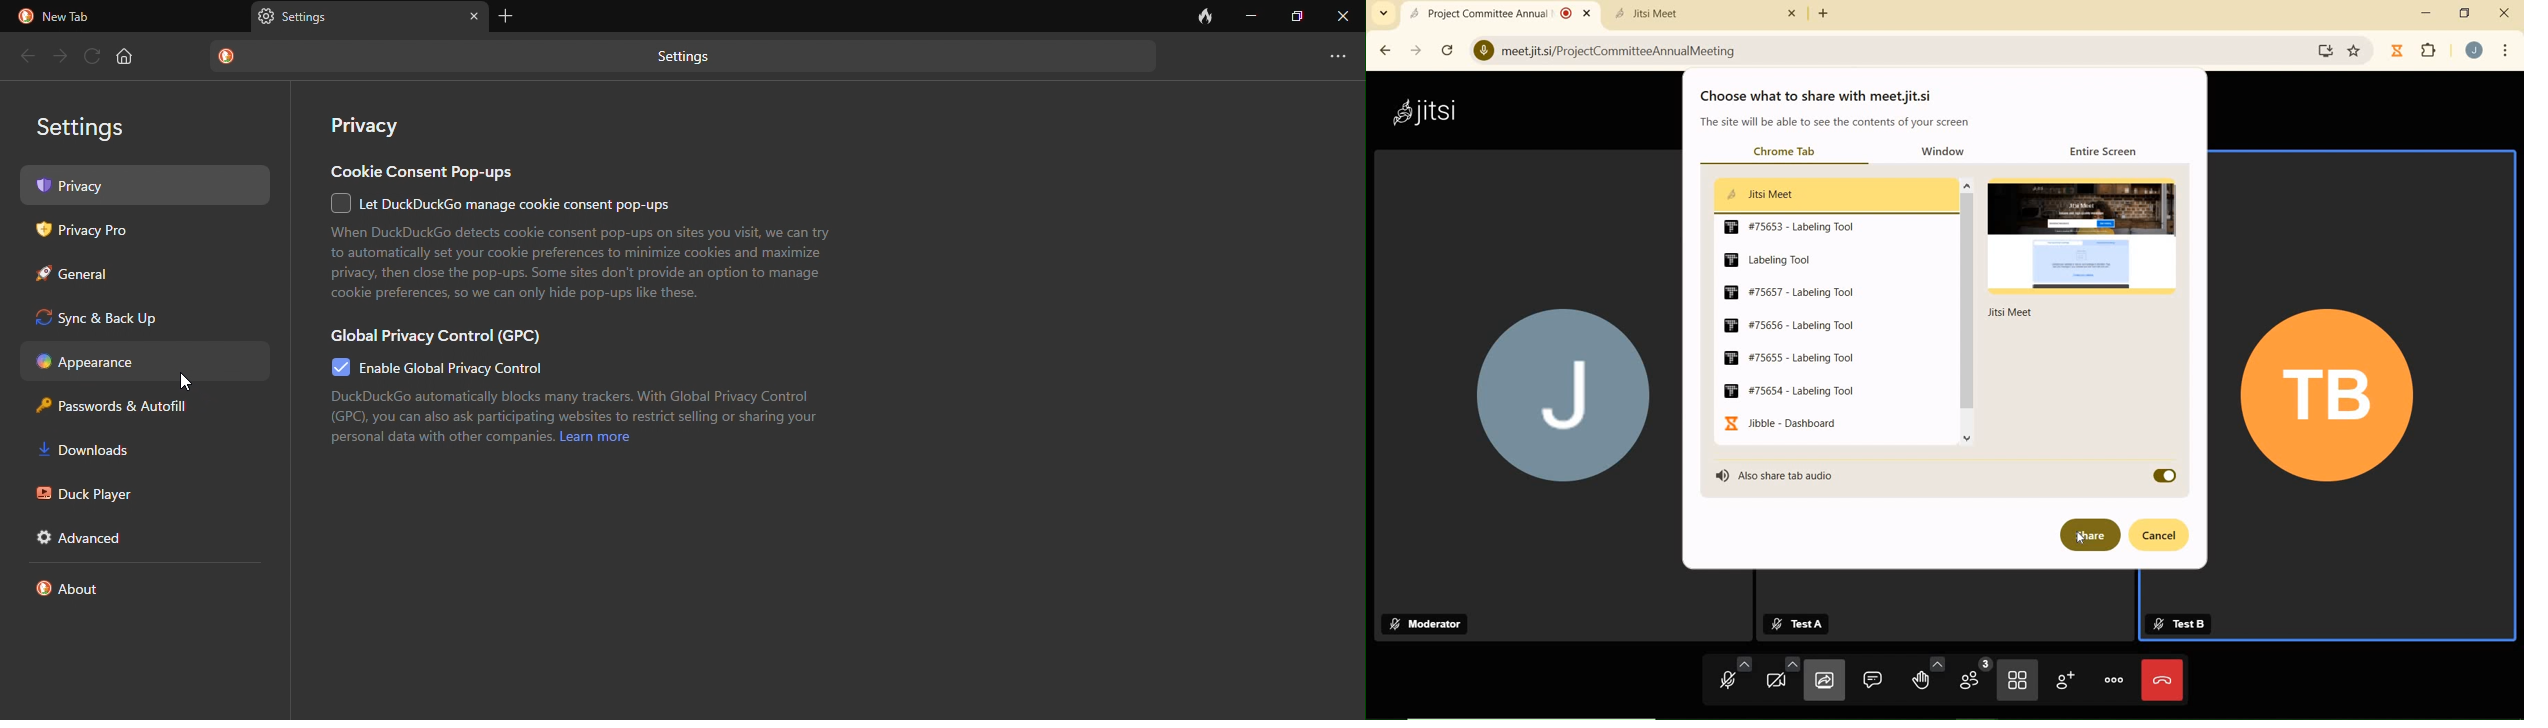  Describe the element at coordinates (188, 383) in the screenshot. I see `cursor movement` at that location.